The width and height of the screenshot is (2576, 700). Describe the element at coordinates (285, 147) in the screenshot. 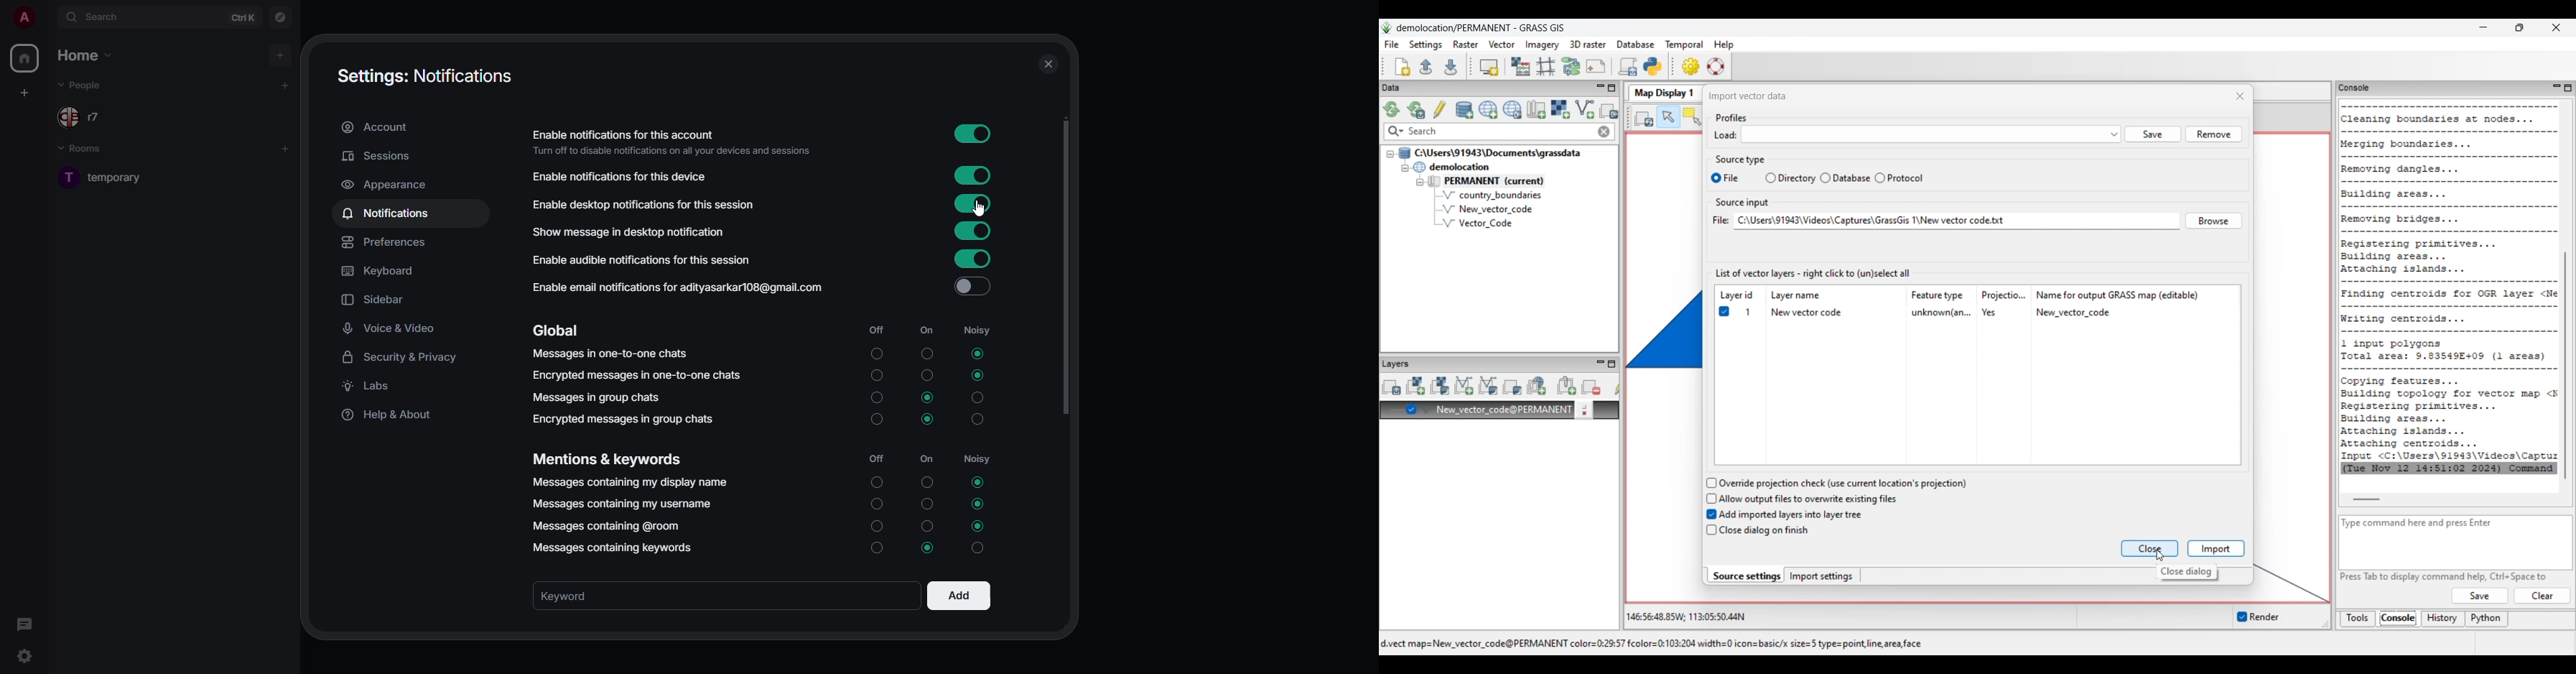

I see `add` at that location.